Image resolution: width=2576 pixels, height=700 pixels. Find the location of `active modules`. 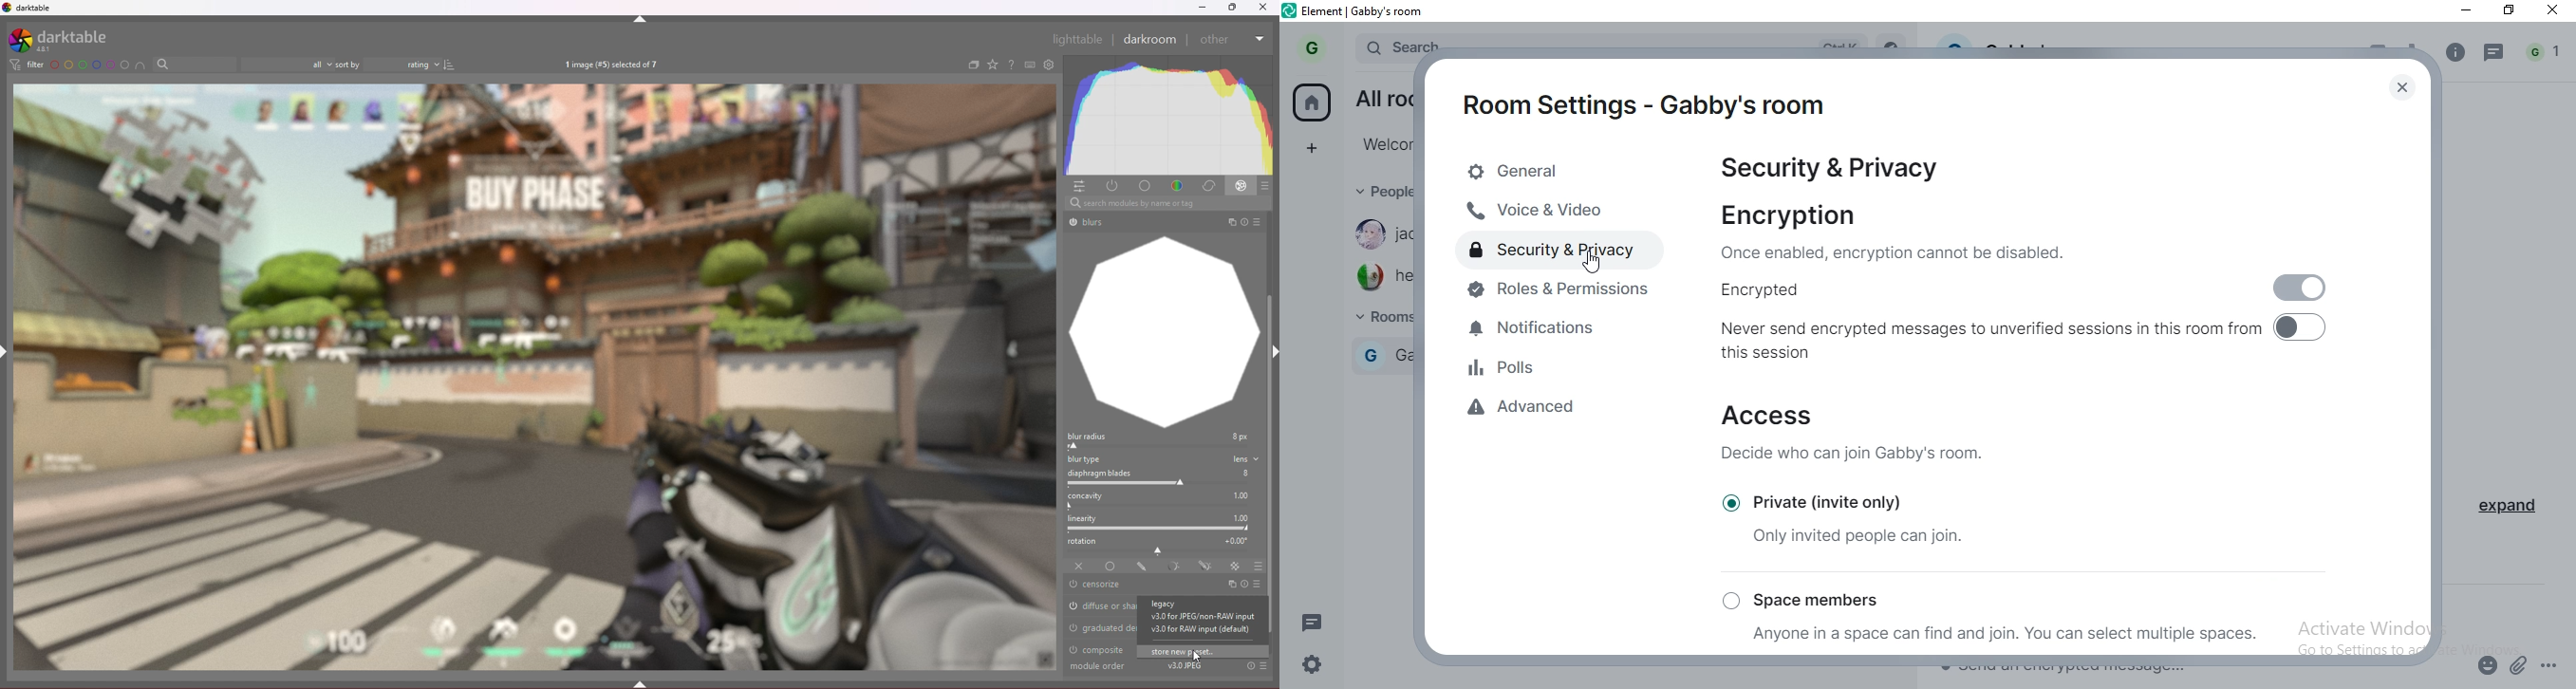

active modules is located at coordinates (1112, 186).